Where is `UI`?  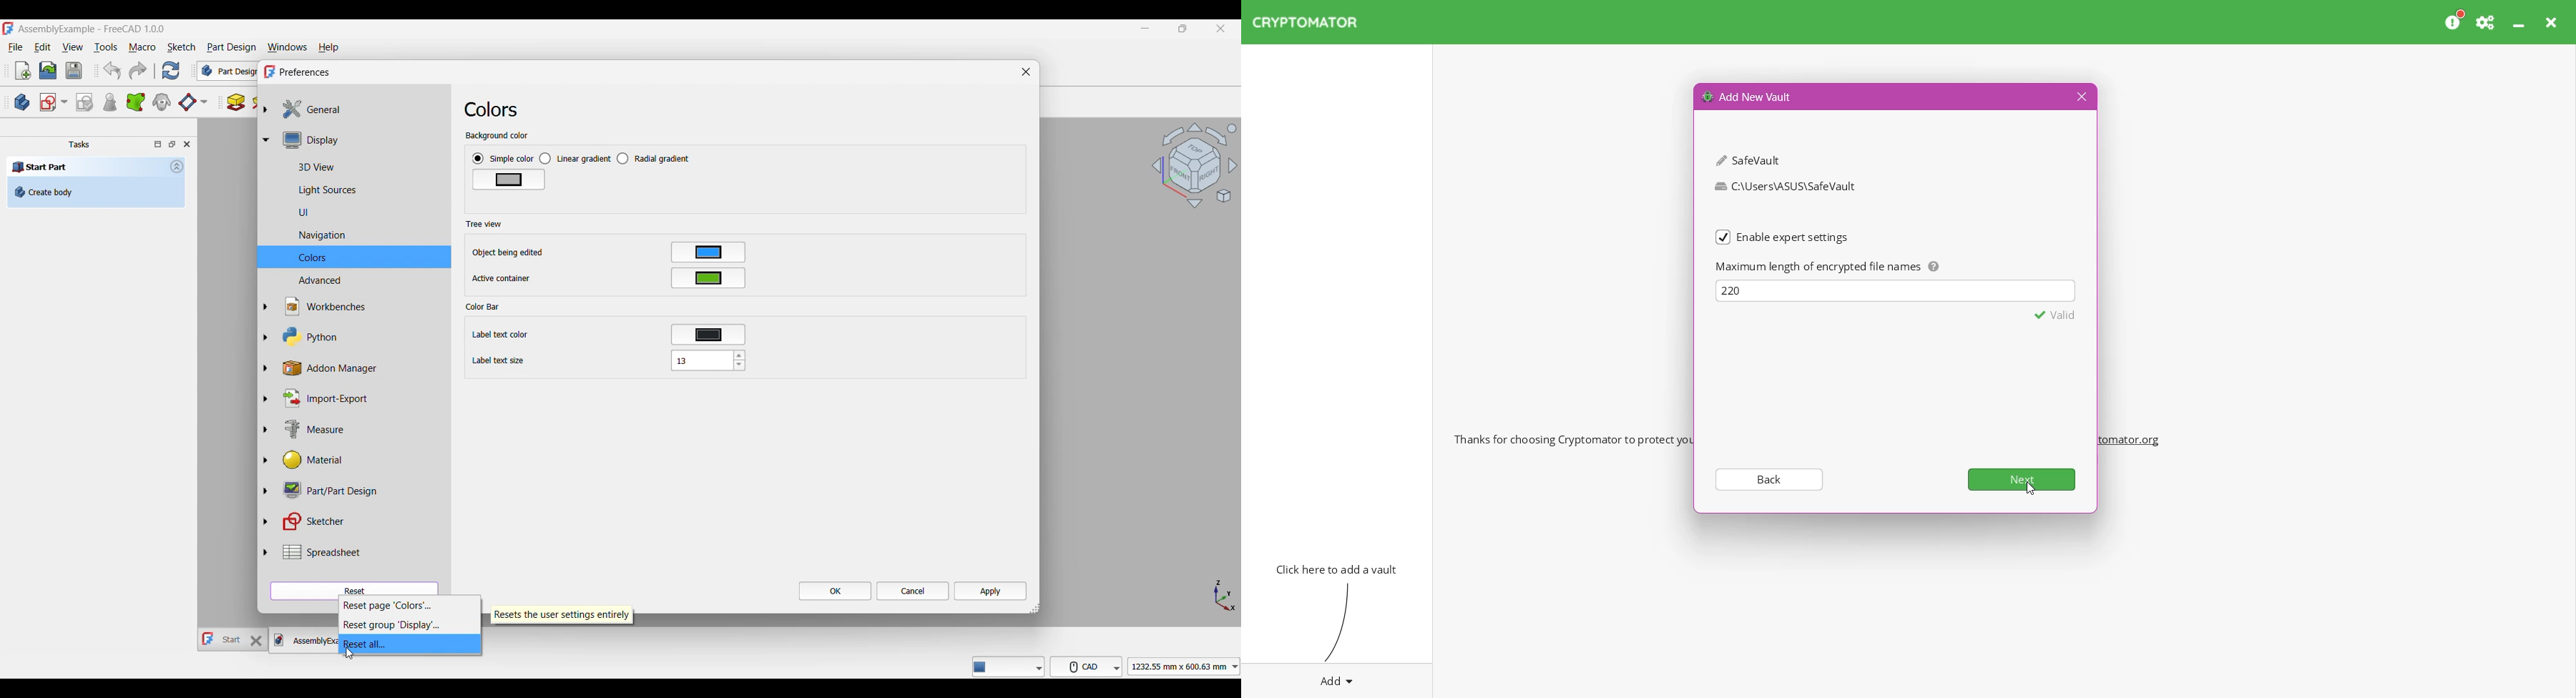
UI is located at coordinates (288, 213).